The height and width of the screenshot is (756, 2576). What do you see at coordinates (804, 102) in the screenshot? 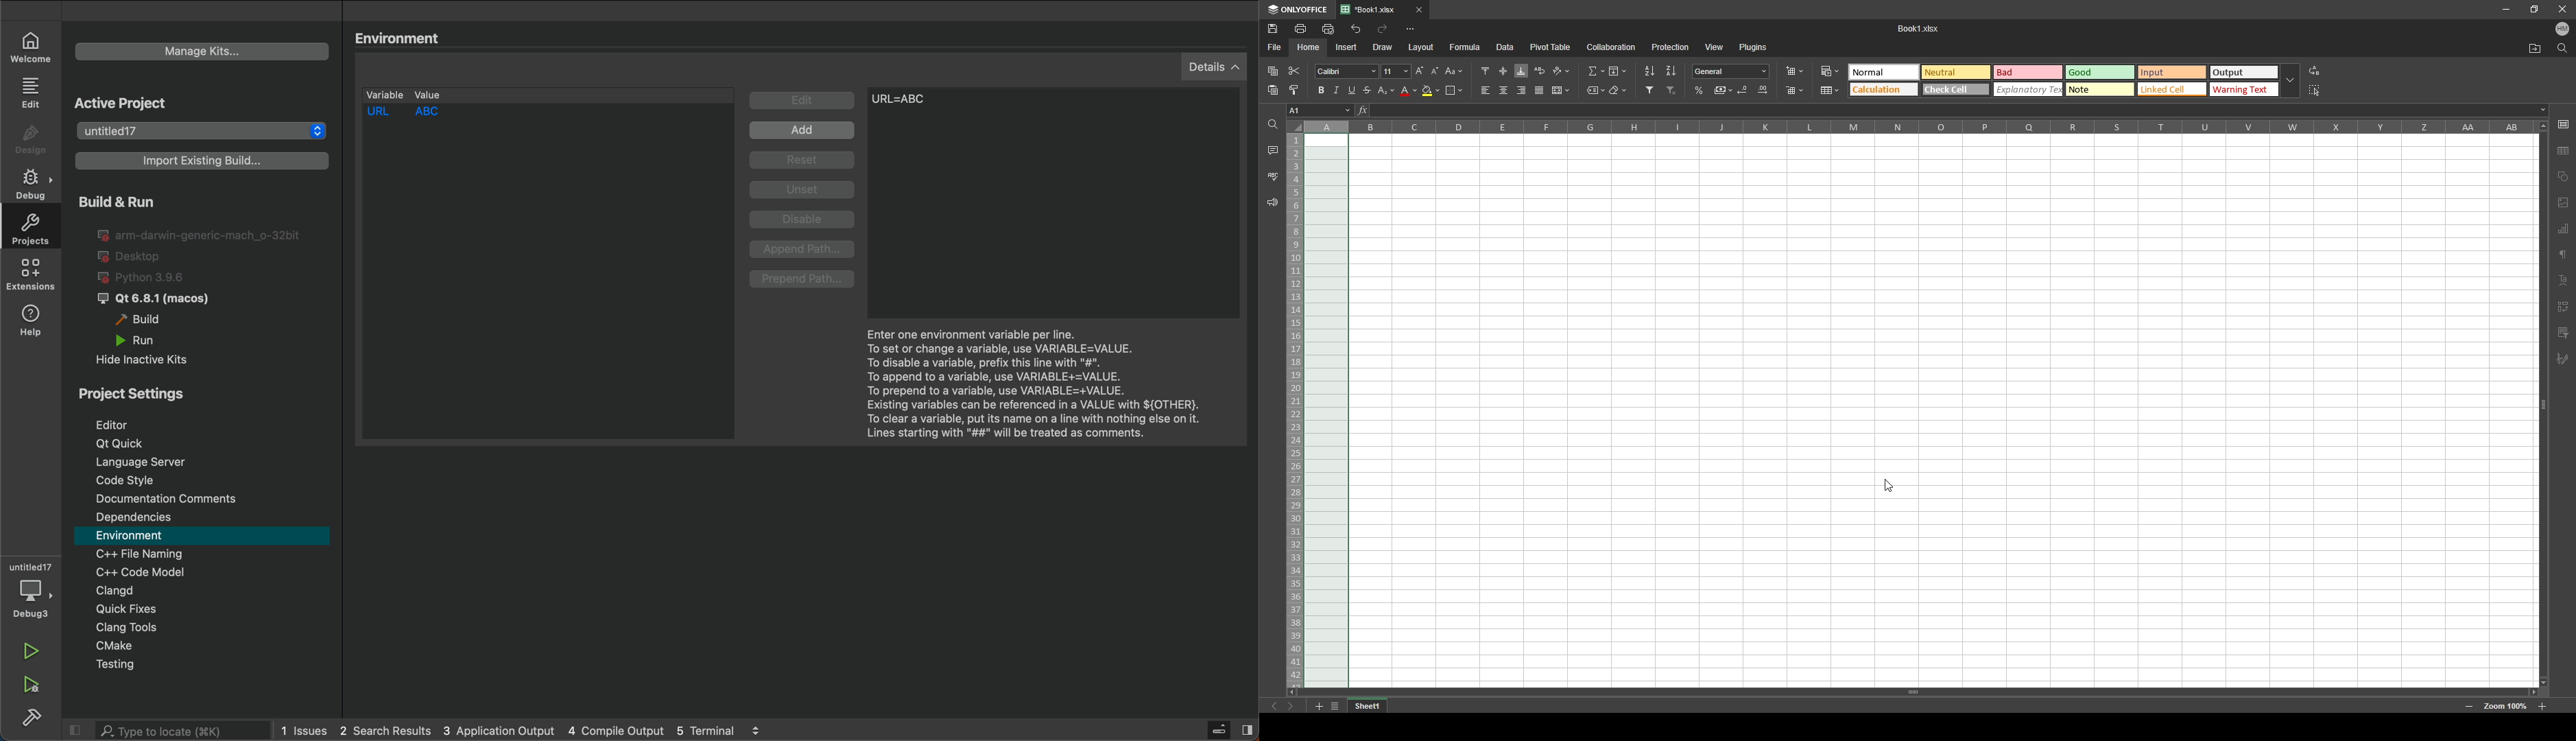
I see `Edit` at bounding box center [804, 102].